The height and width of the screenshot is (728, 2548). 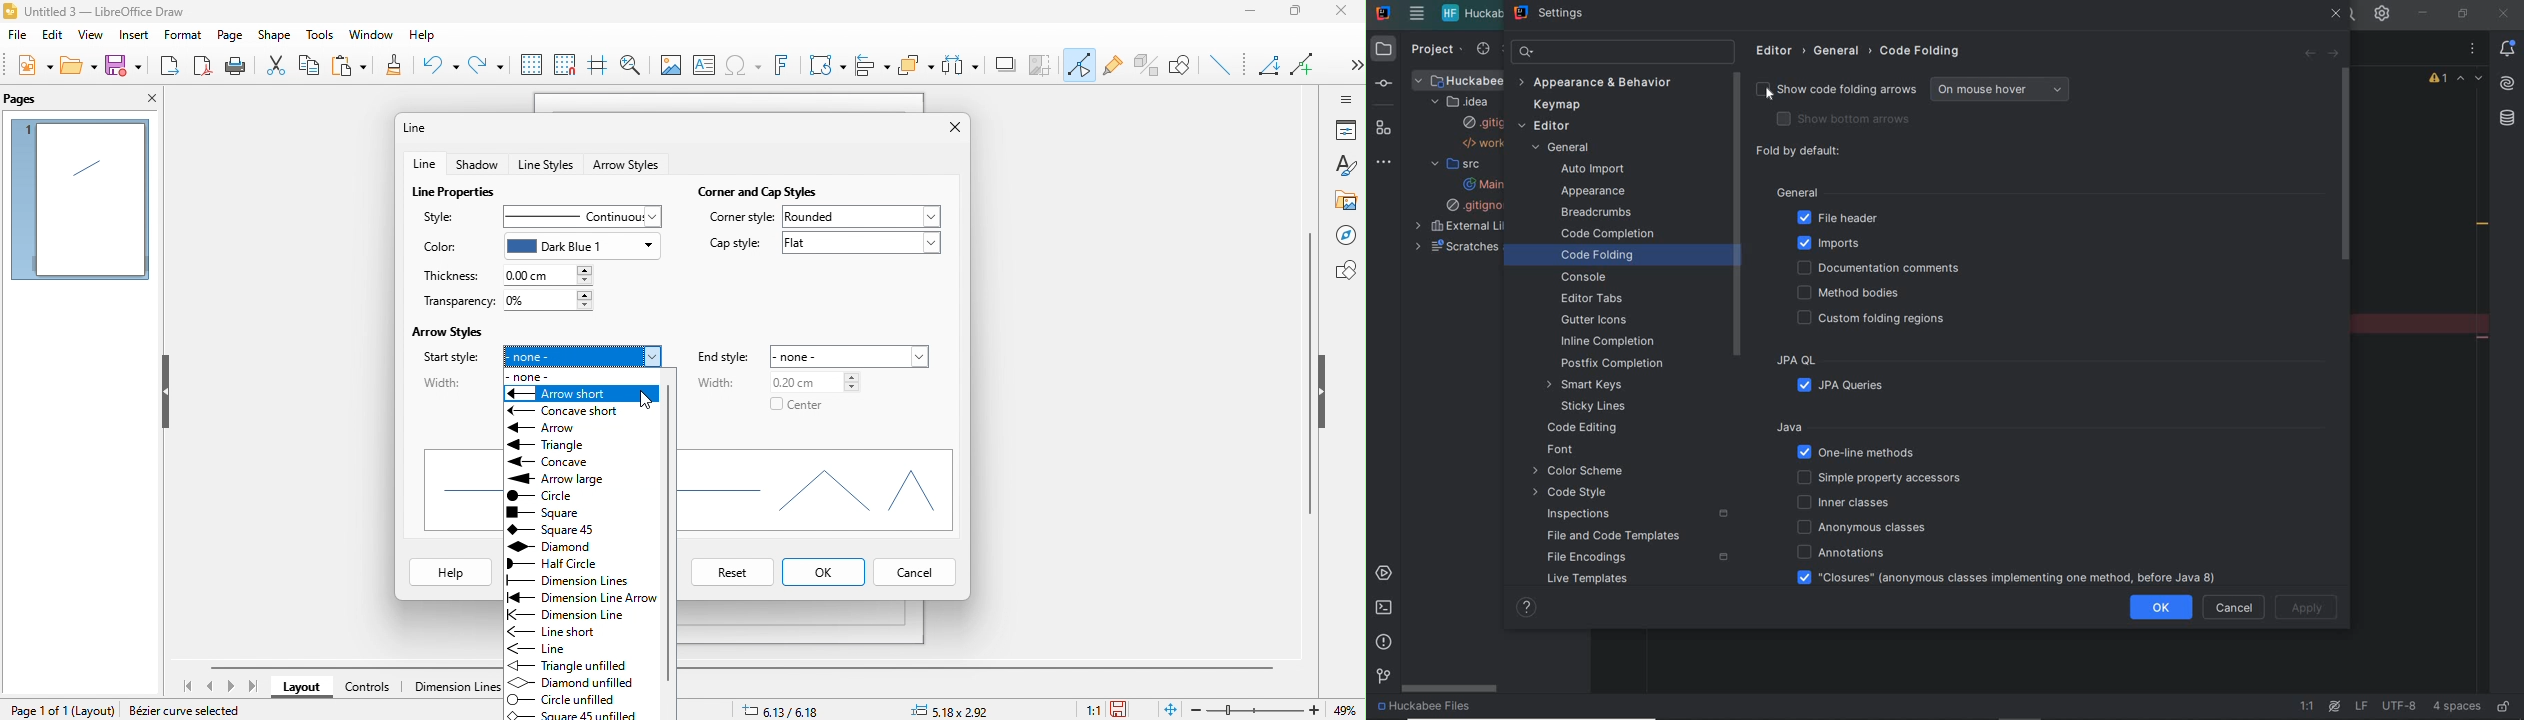 I want to click on width, so click(x=444, y=382).